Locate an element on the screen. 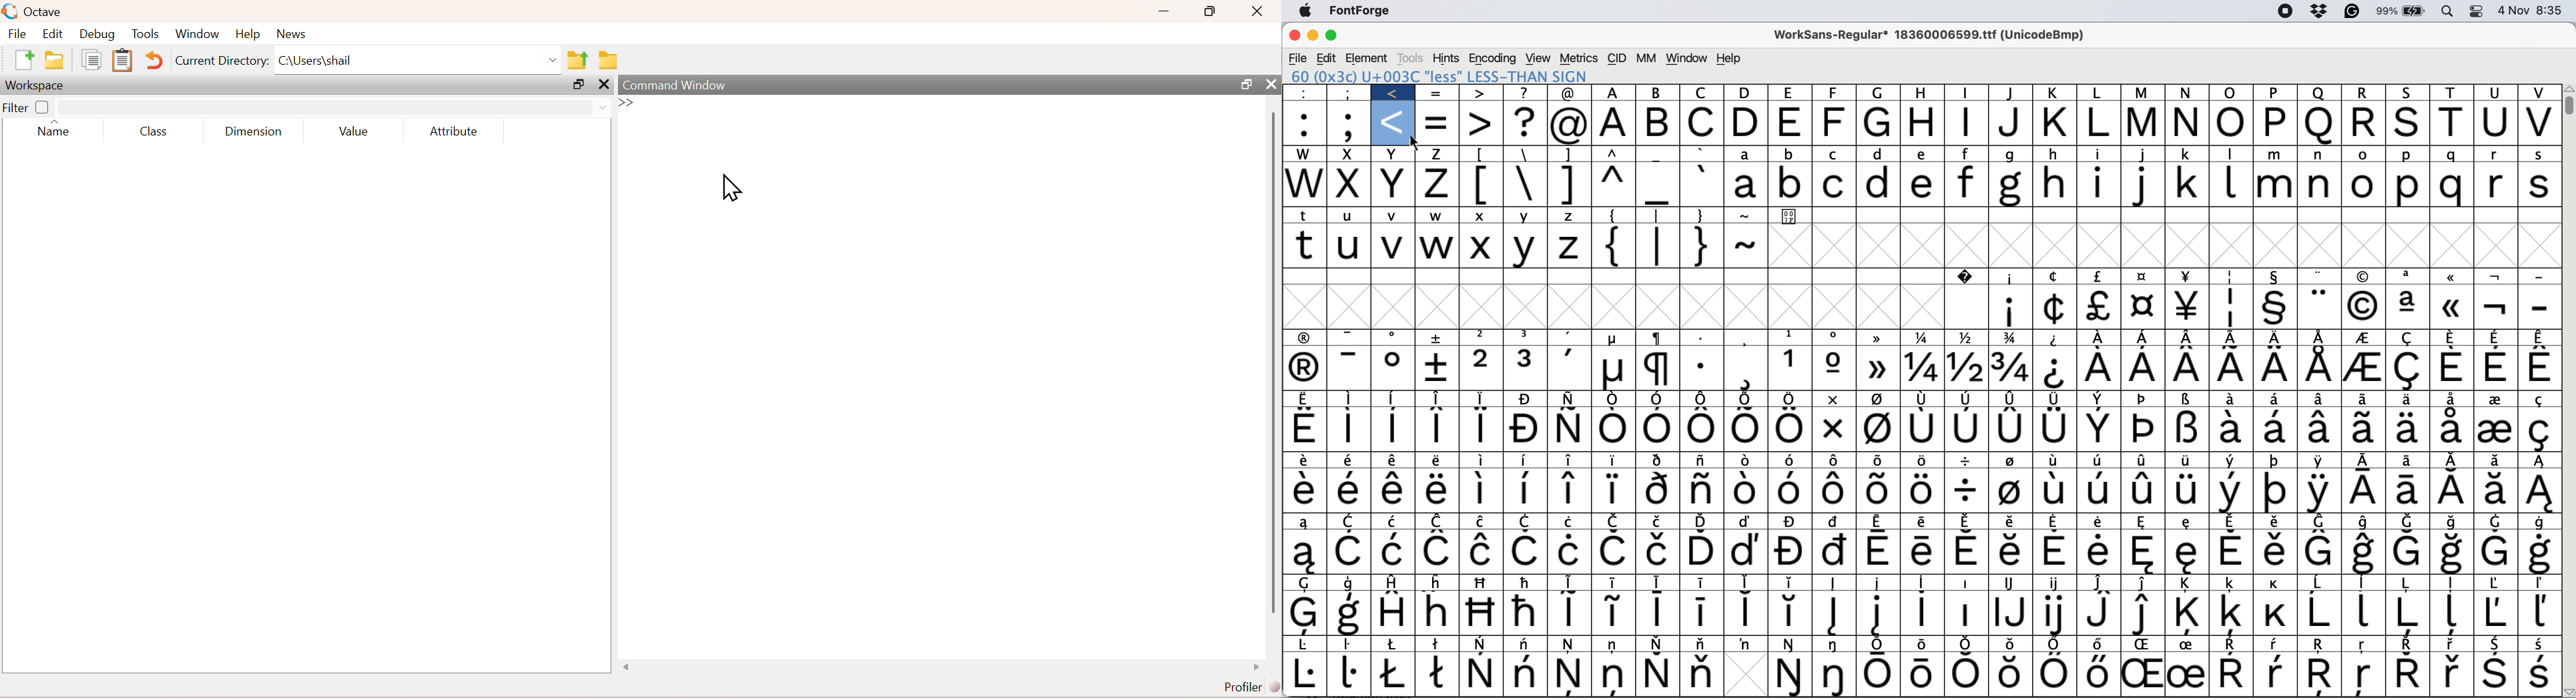 The image size is (2576, 700). share folder is located at coordinates (578, 60).